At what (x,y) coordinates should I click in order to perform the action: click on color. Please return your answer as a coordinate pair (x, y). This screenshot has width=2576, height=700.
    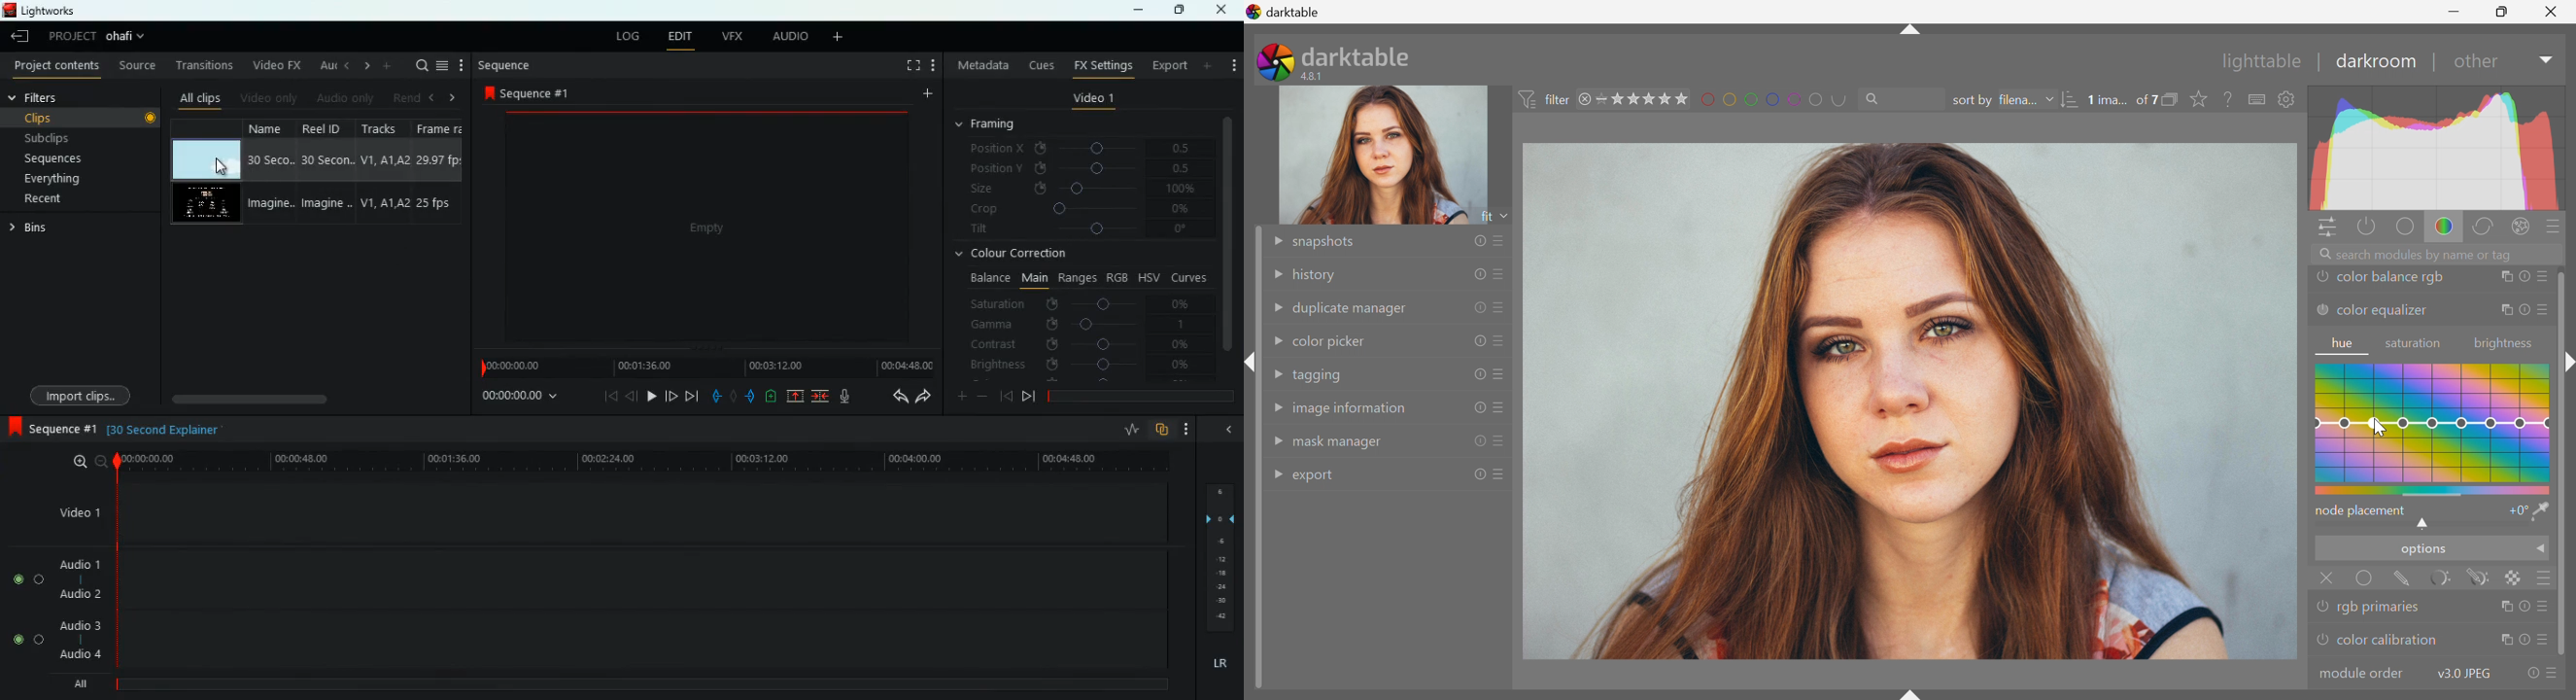
    Looking at the image, I should click on (2445, 227).